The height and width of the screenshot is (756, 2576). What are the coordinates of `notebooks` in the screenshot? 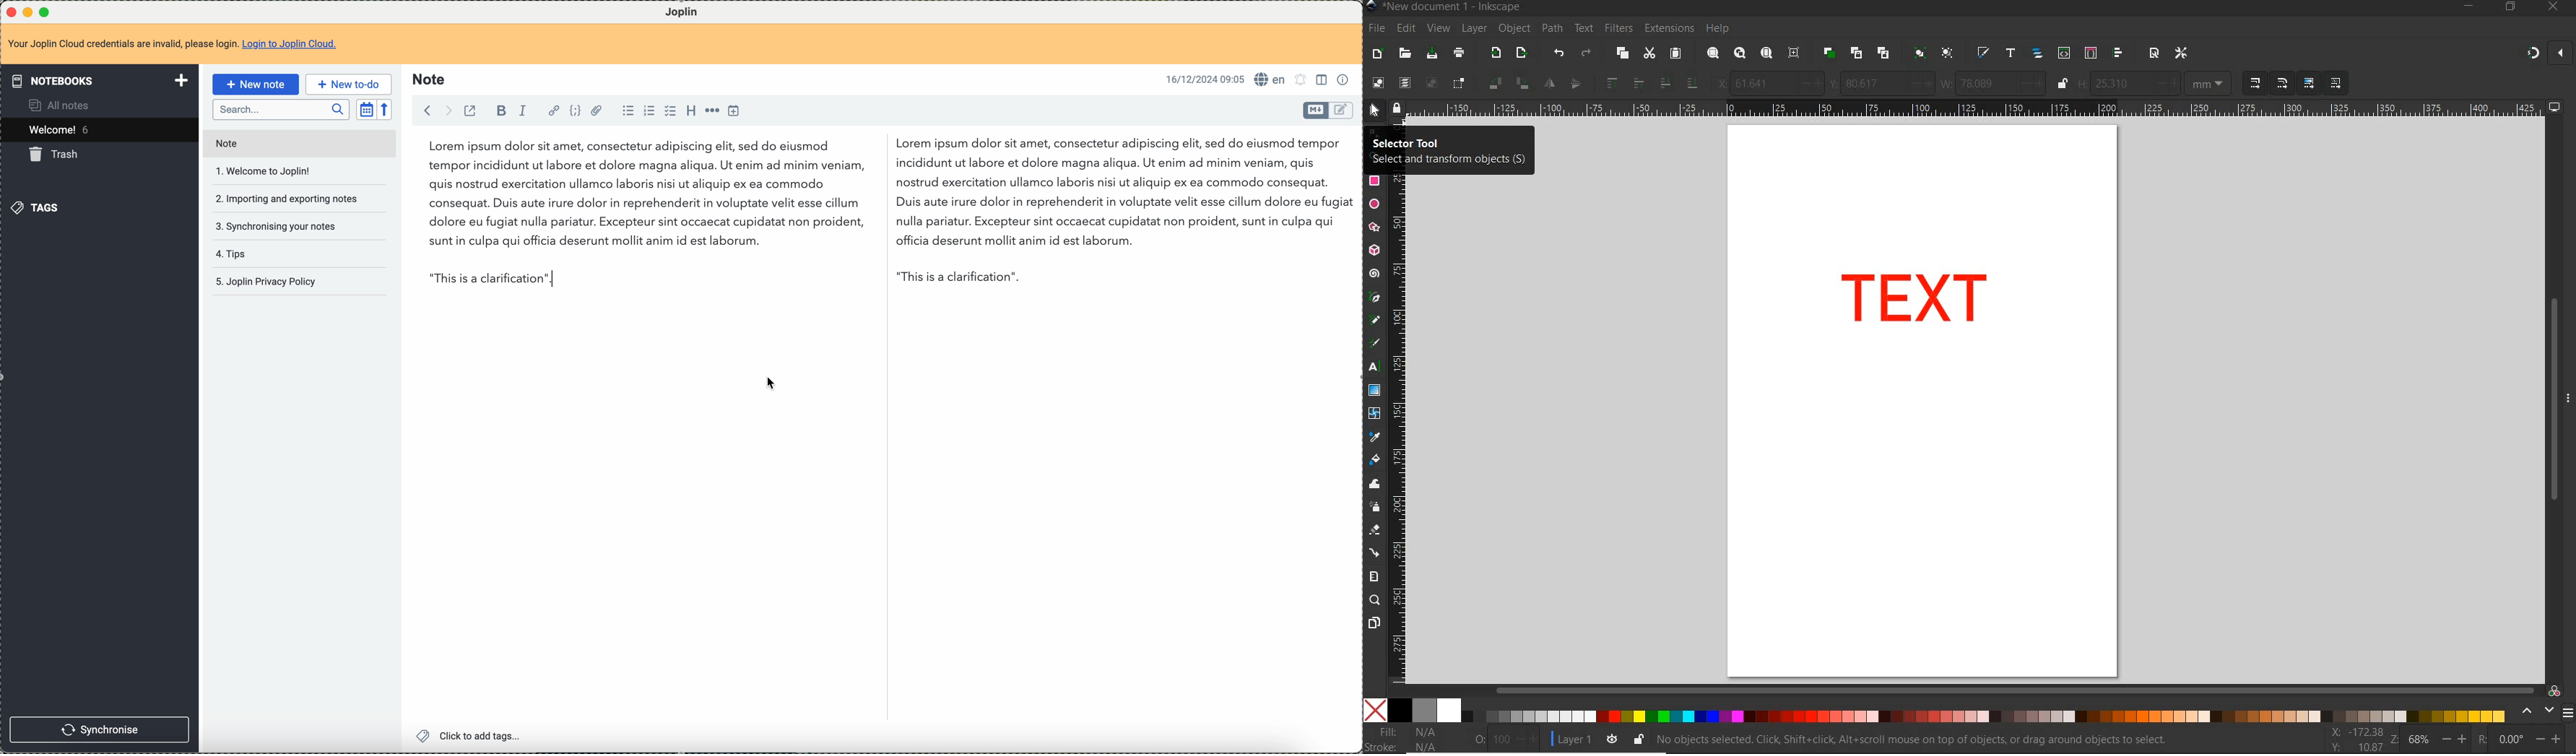 It's located at (96, 80).